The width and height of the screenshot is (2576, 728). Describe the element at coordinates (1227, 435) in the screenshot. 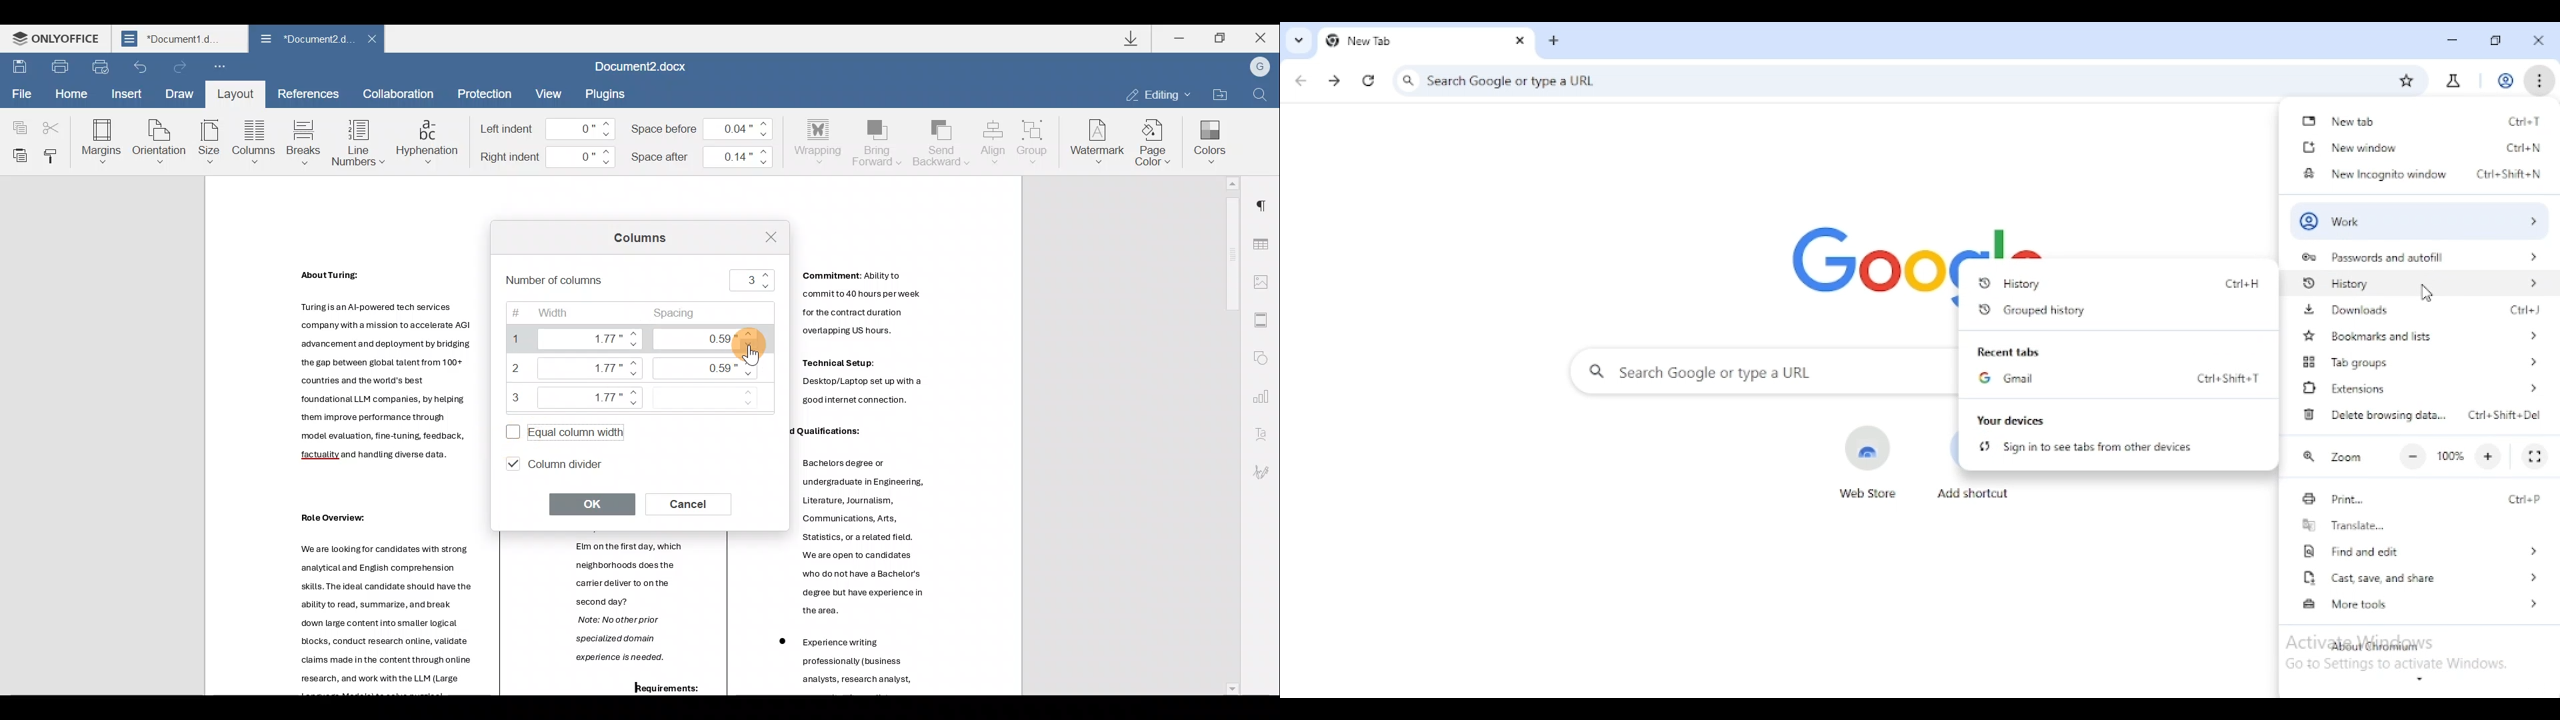

I see `Scroll bar` at that location.